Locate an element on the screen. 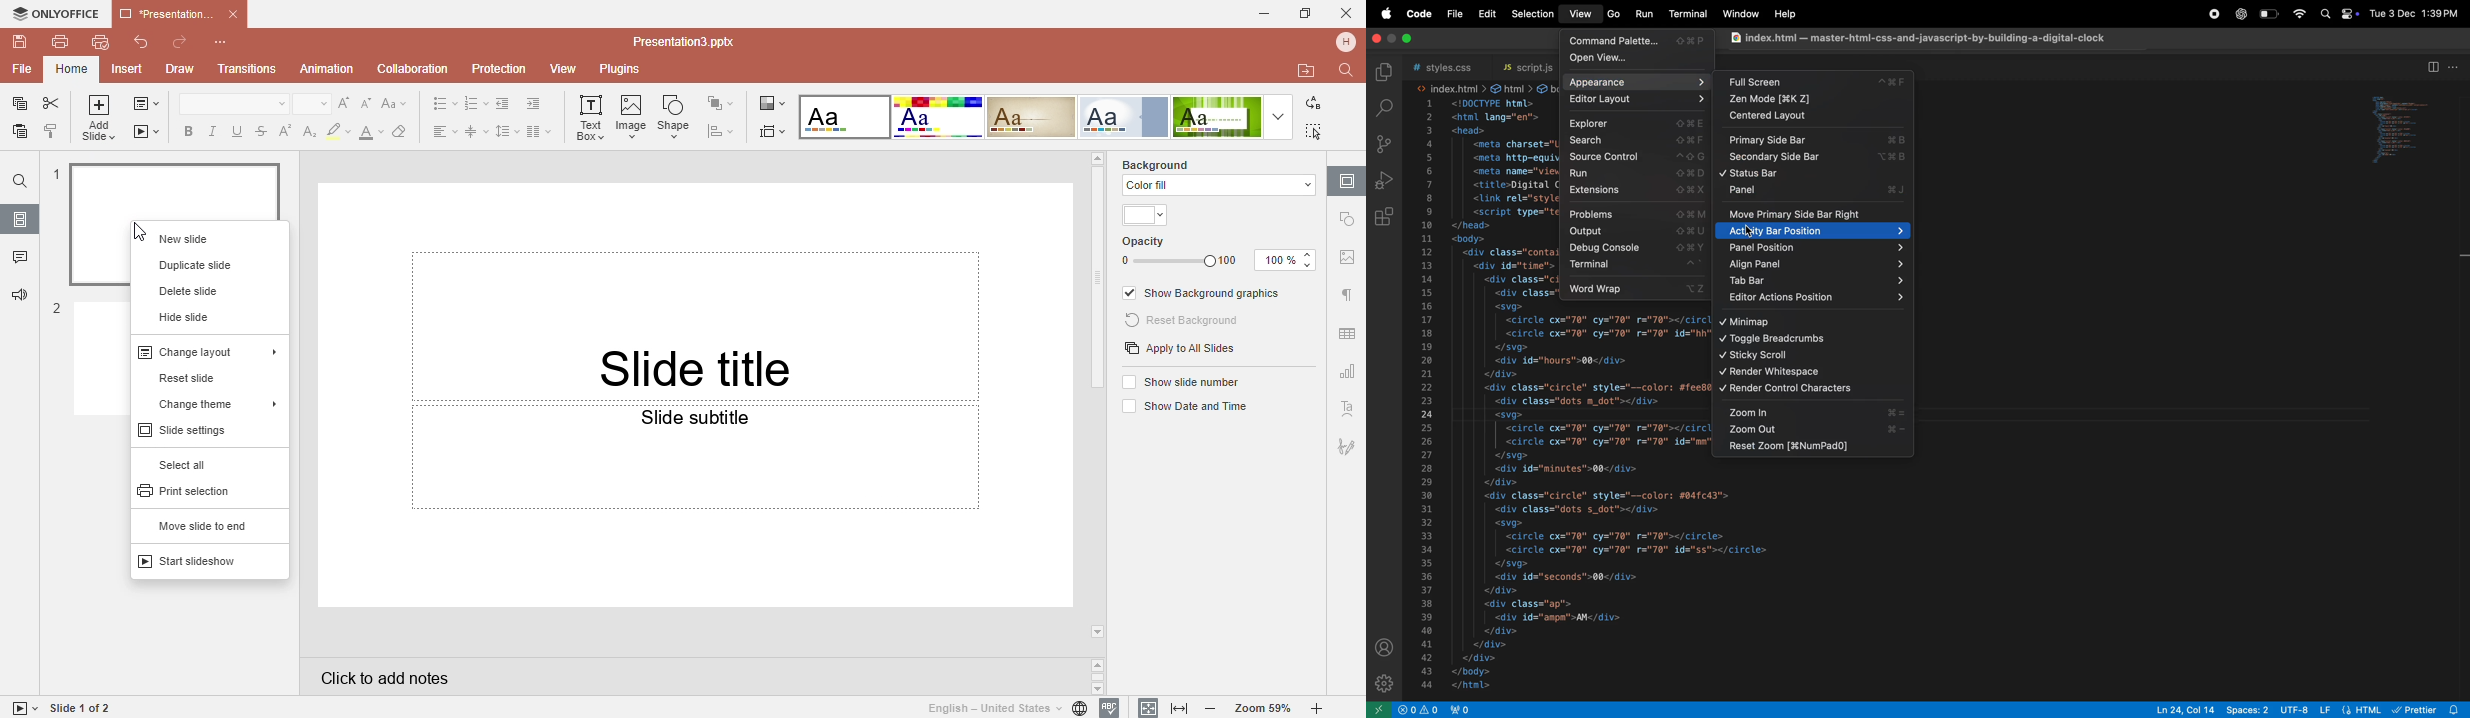 This screenshot has width=2492, height=728. settings is located at coordinates (1385, 682).